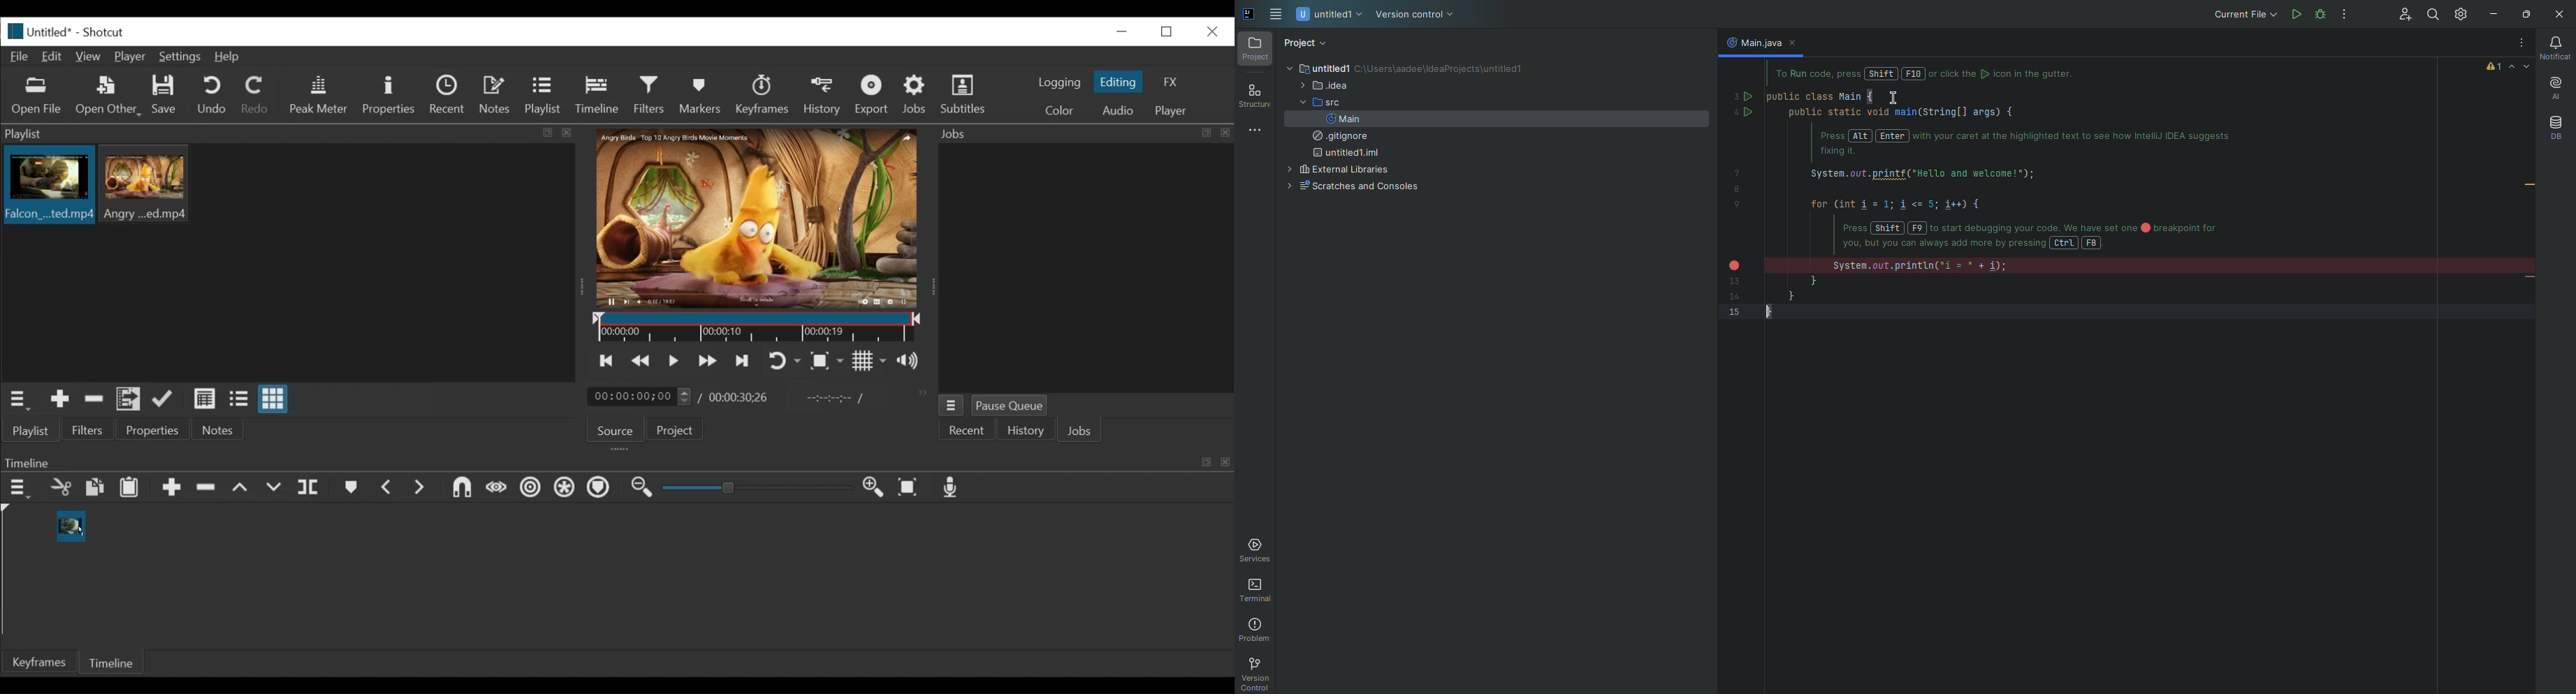 Image resolution: width=2576 pixels, height=700 pixels. What do you see at coordinates (147, 183) in the screenshot?
I see `clip` at bounding box center [147, 183].